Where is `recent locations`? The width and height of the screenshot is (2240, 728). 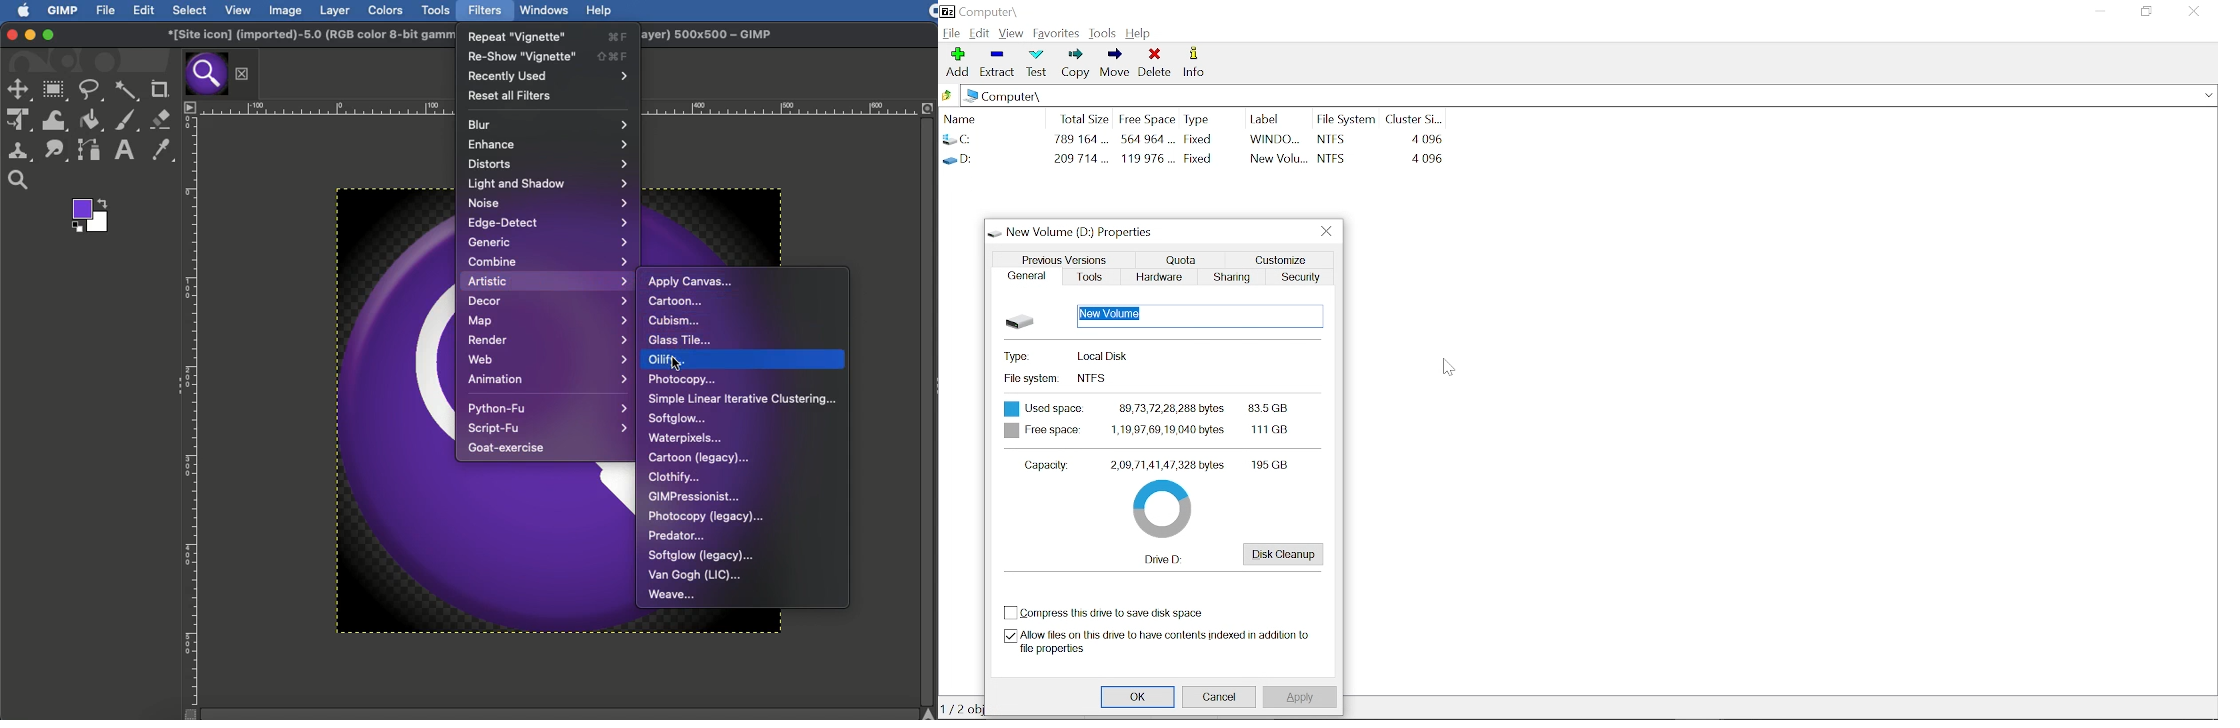 recent locations is located at coordinates (2209, 96).